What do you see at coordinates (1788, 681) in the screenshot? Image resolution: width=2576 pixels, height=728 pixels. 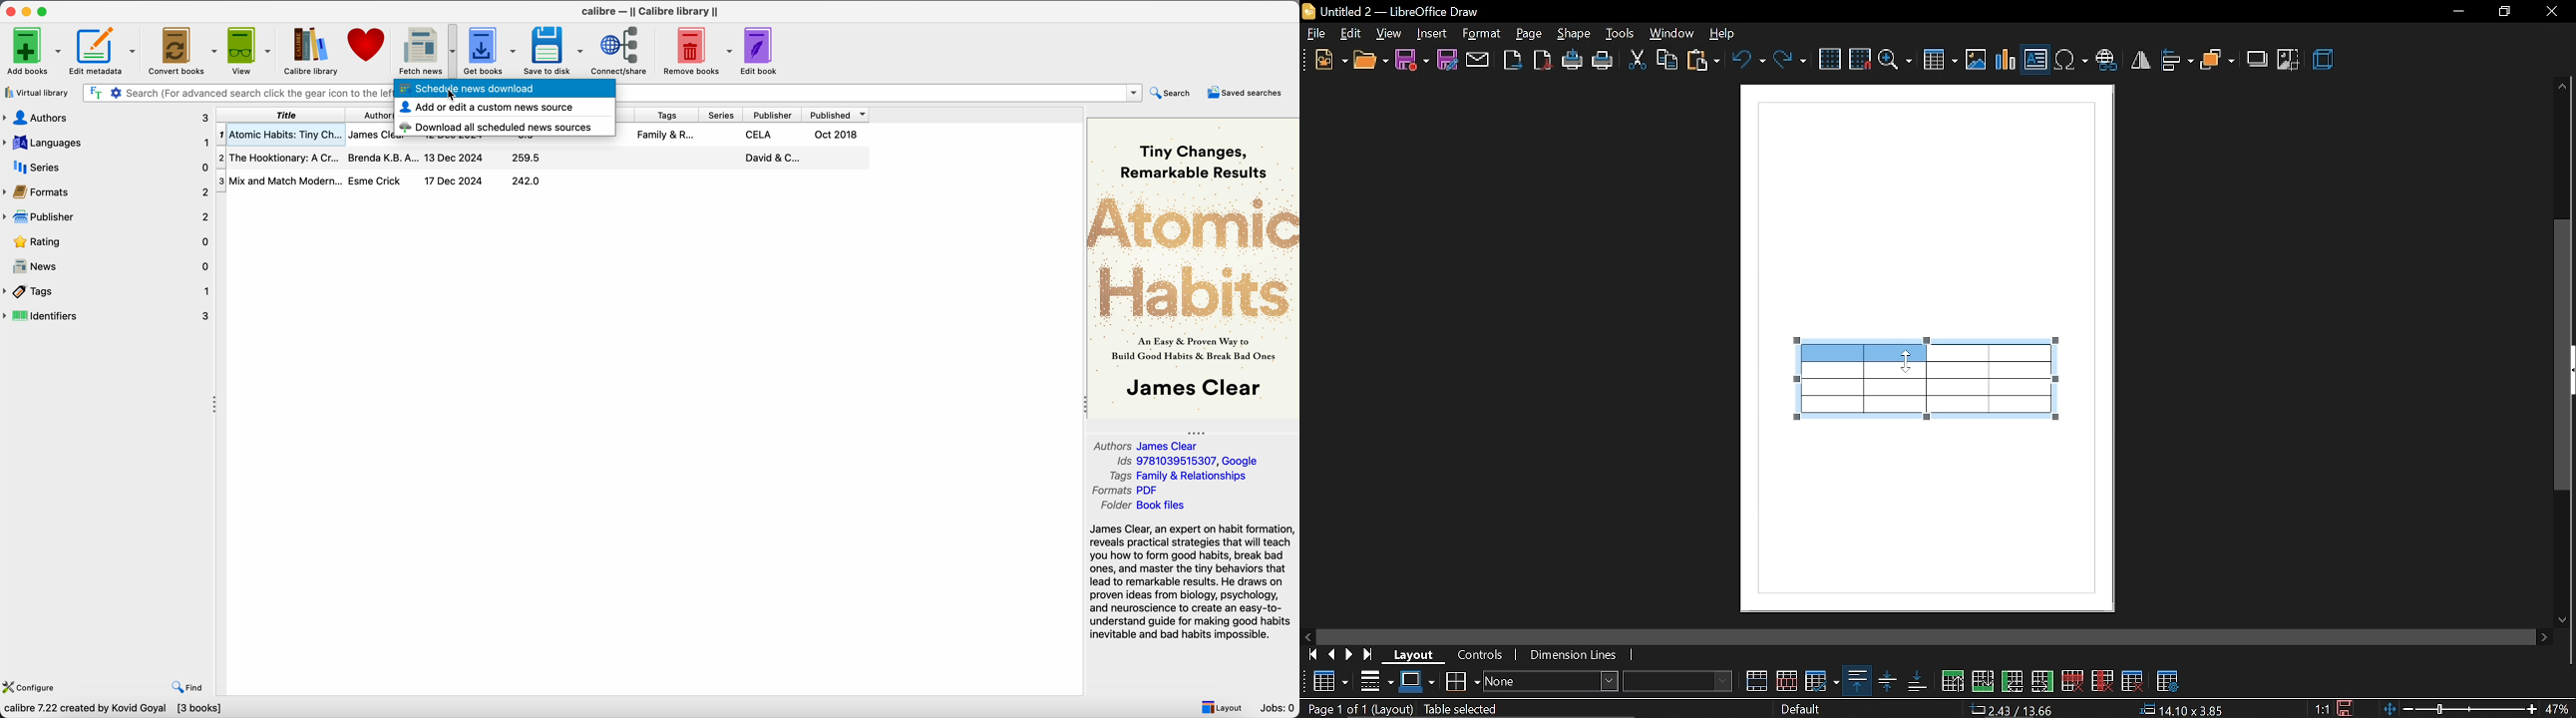 I see `split cells` at bounding box center [1788, 681].